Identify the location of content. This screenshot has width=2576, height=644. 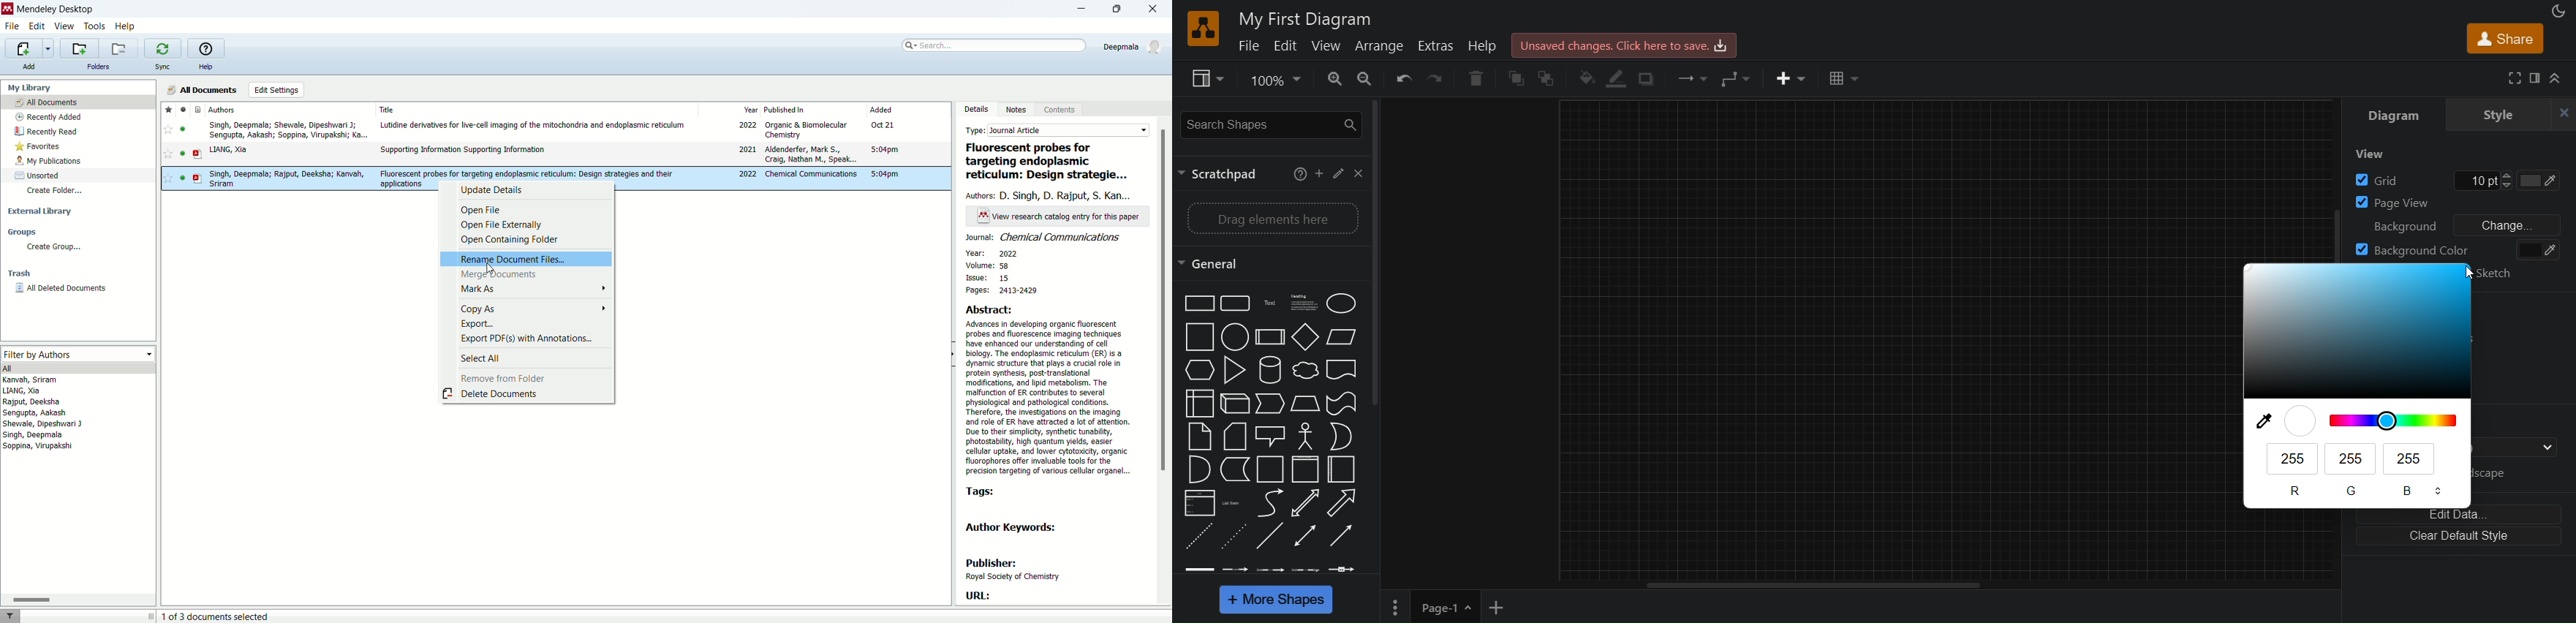
(1060, 111).